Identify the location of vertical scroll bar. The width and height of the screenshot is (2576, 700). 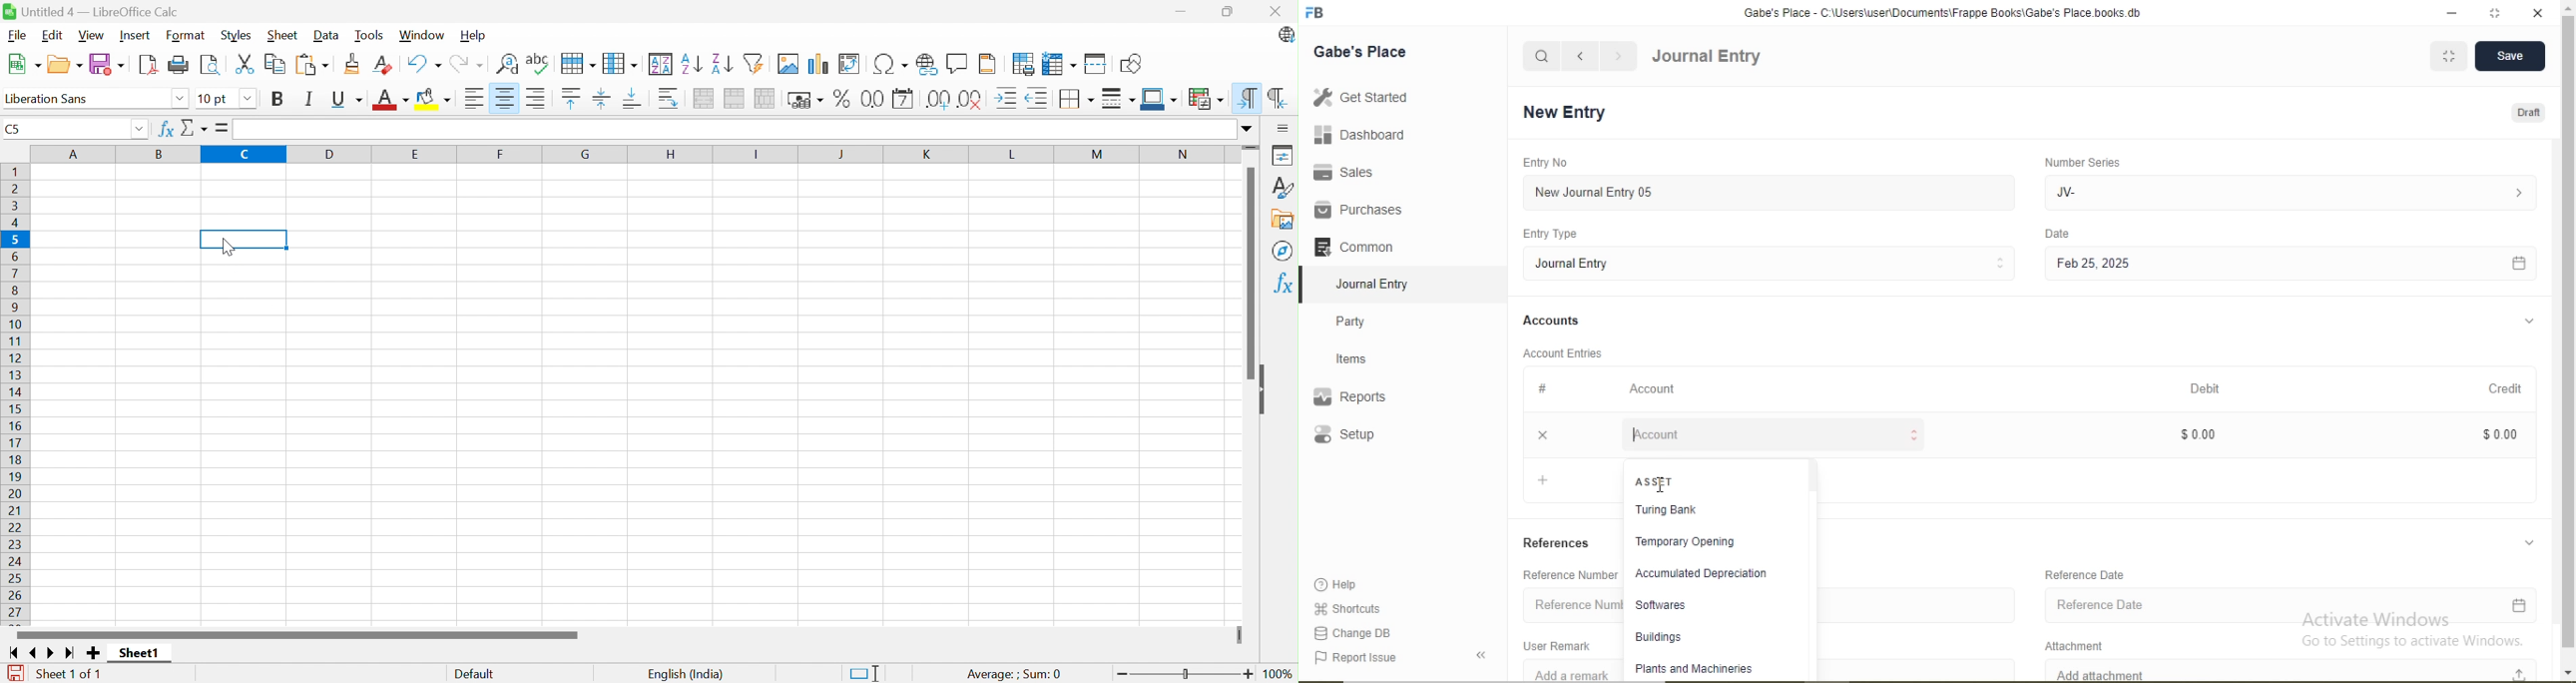
(1816, 568).